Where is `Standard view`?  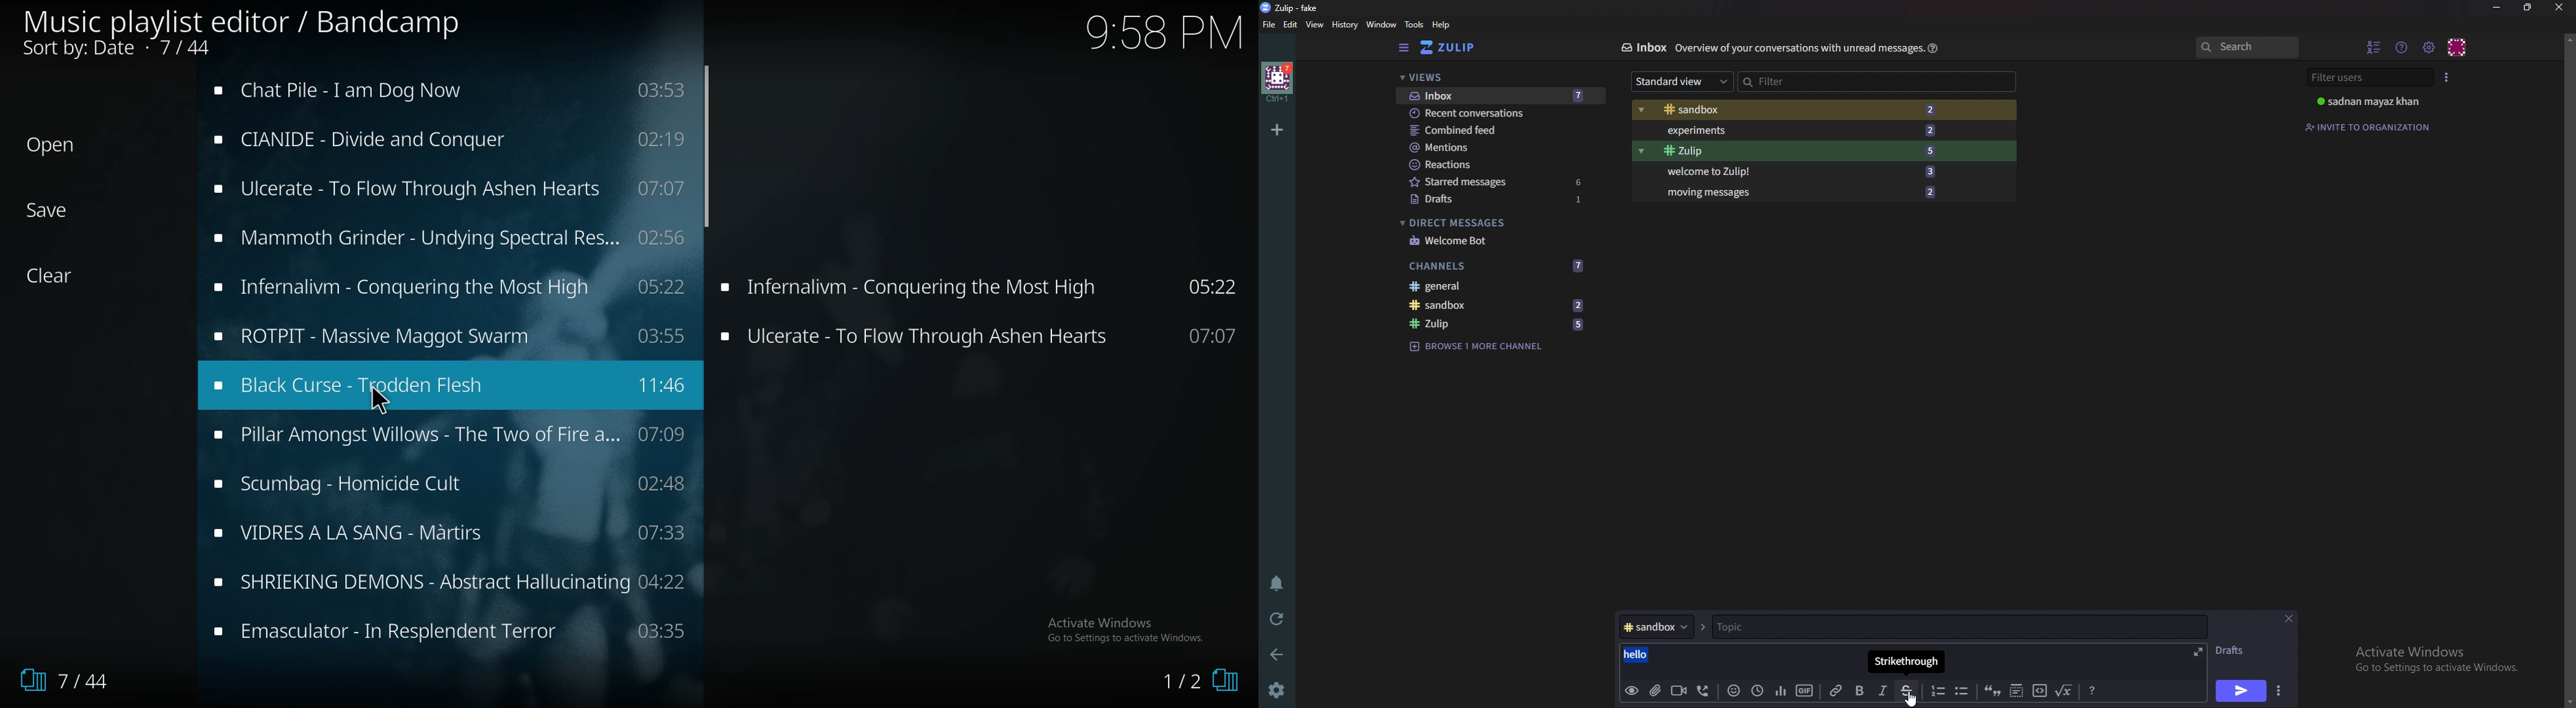
Standard view is located at coordinates (1683, 81).